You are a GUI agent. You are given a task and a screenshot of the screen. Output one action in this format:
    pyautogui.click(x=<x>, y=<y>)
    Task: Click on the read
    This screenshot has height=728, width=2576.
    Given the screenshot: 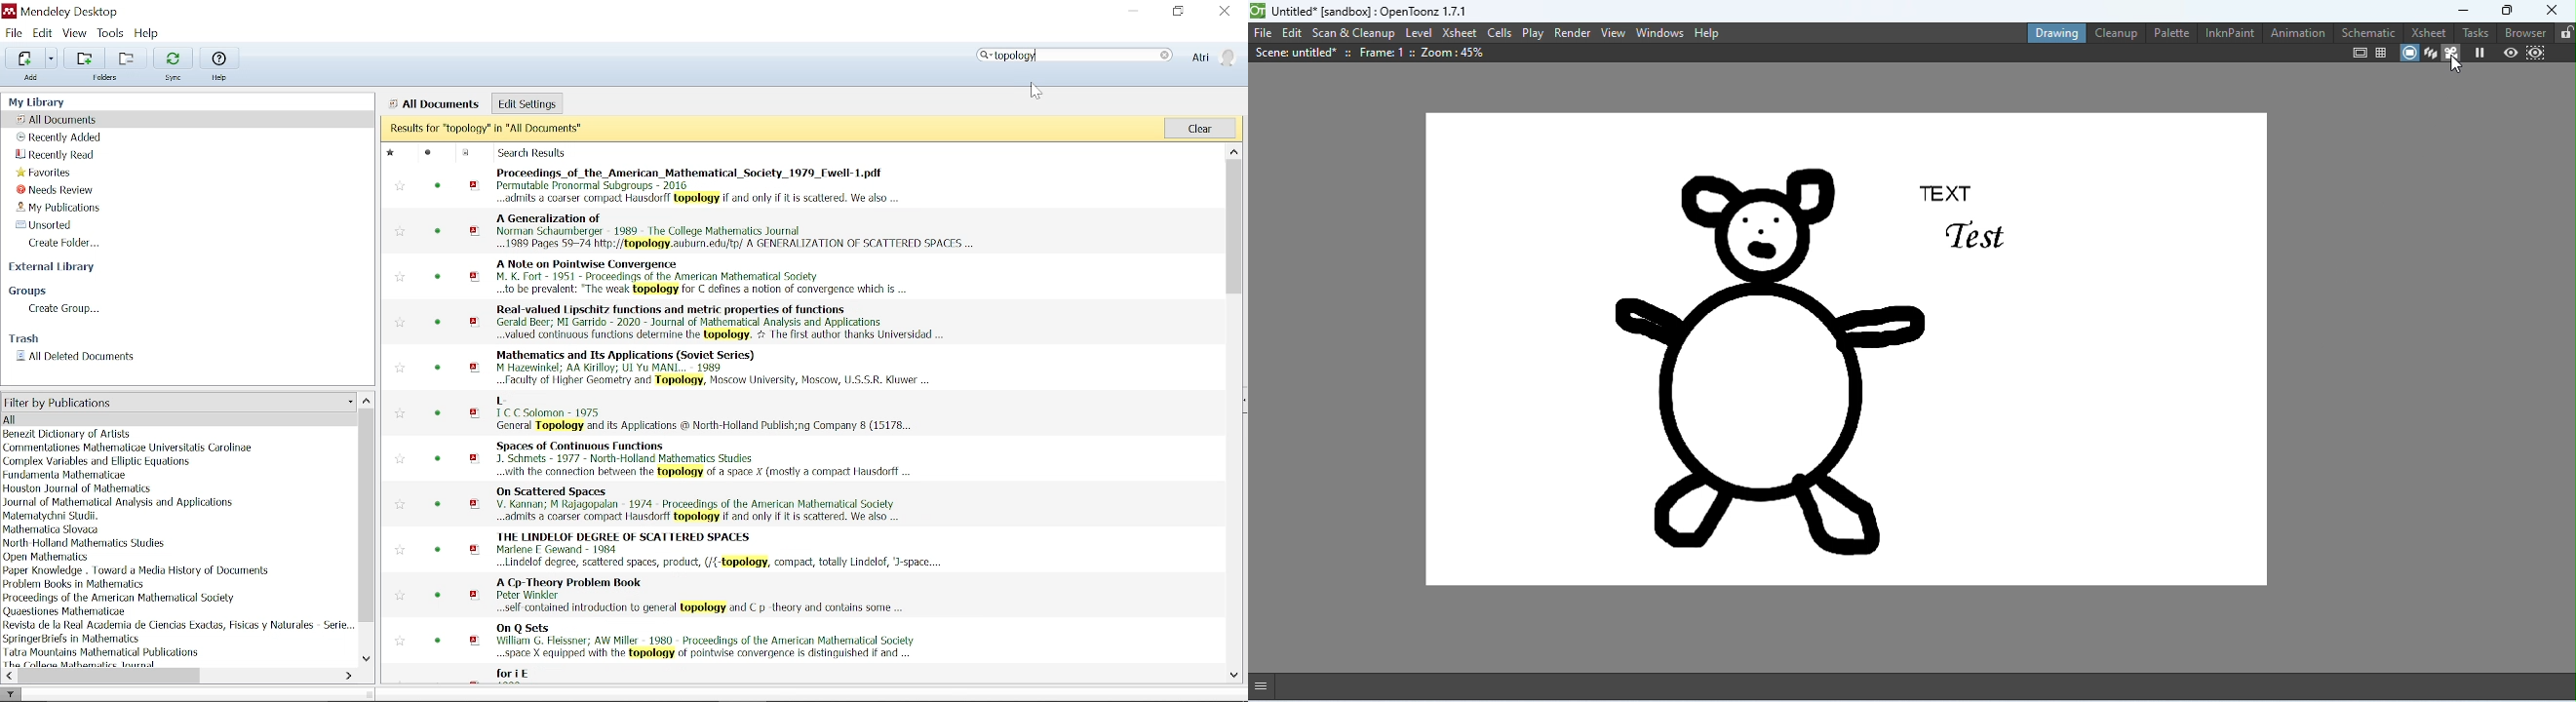 What is the action you would take?
    pyautogui.click(x=438, y=640)
    